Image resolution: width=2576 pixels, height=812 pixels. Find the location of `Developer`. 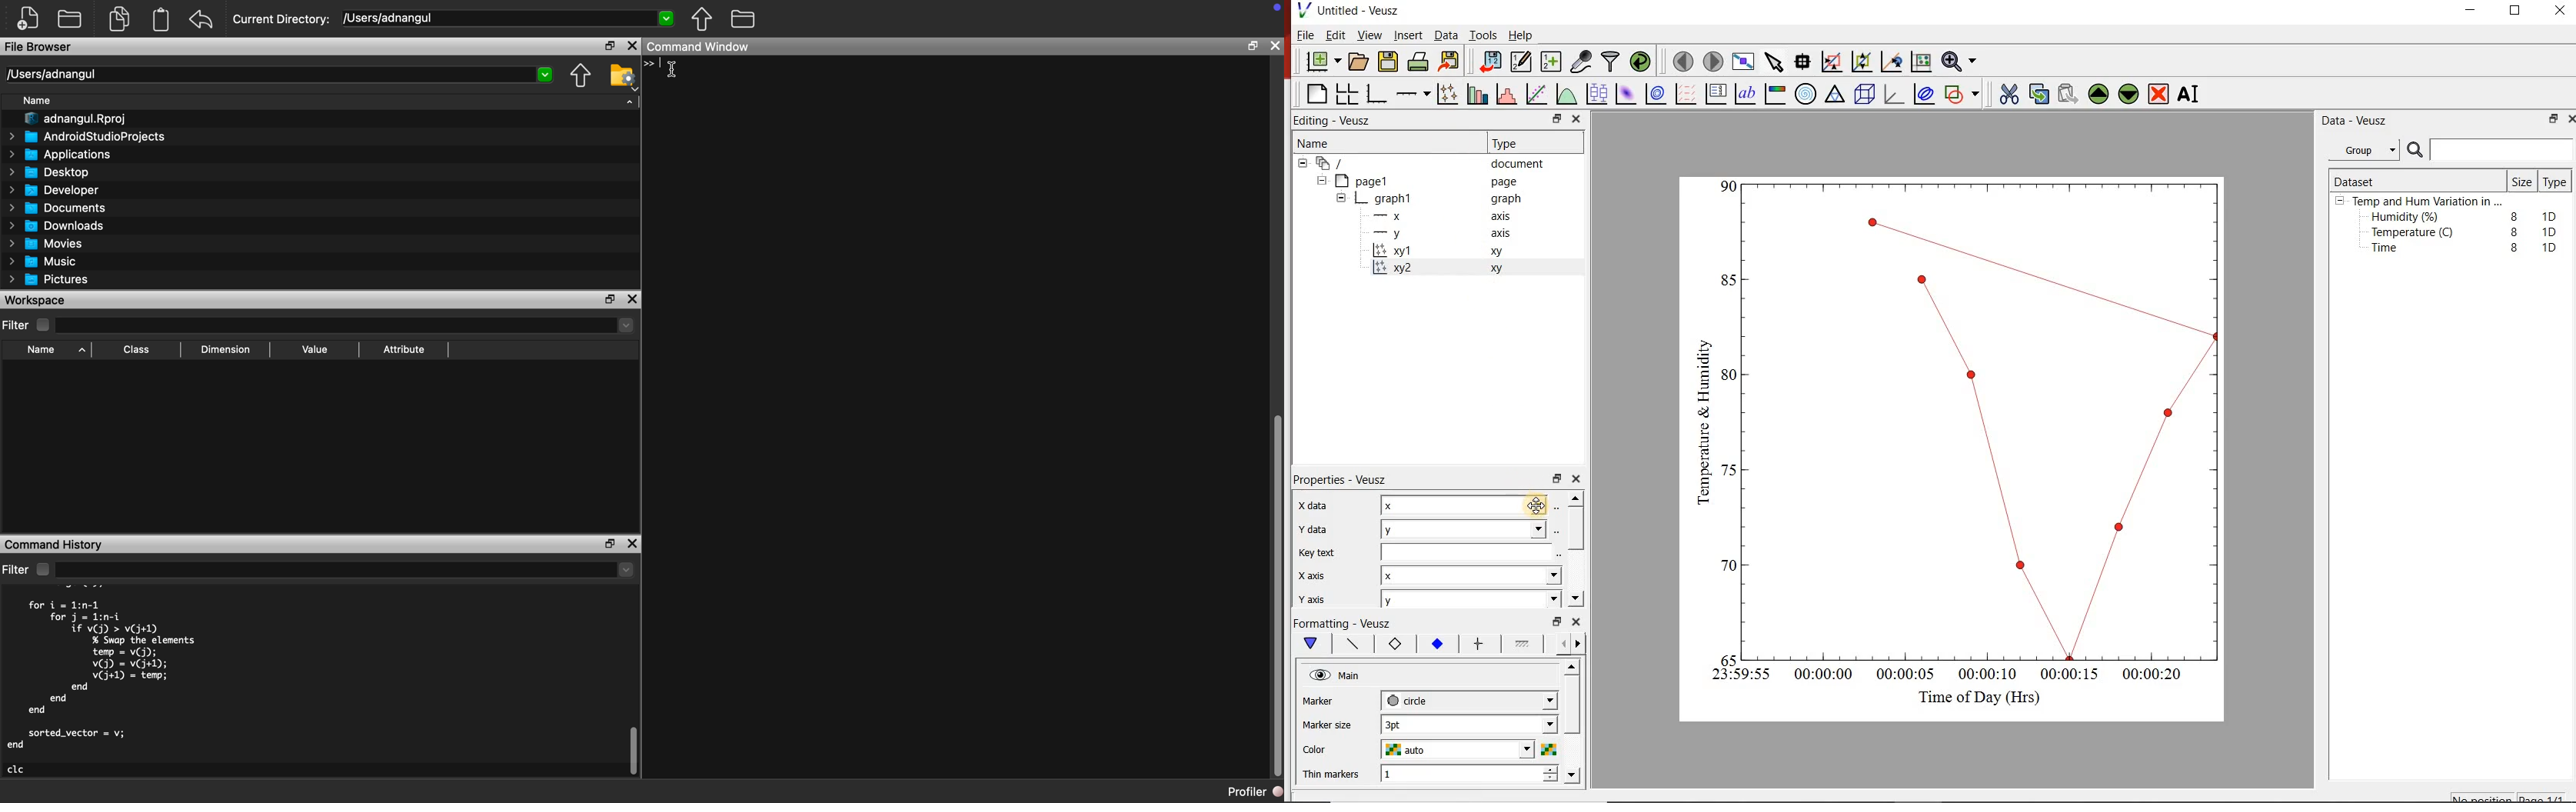

Developer is located at coordinates (54, 190).